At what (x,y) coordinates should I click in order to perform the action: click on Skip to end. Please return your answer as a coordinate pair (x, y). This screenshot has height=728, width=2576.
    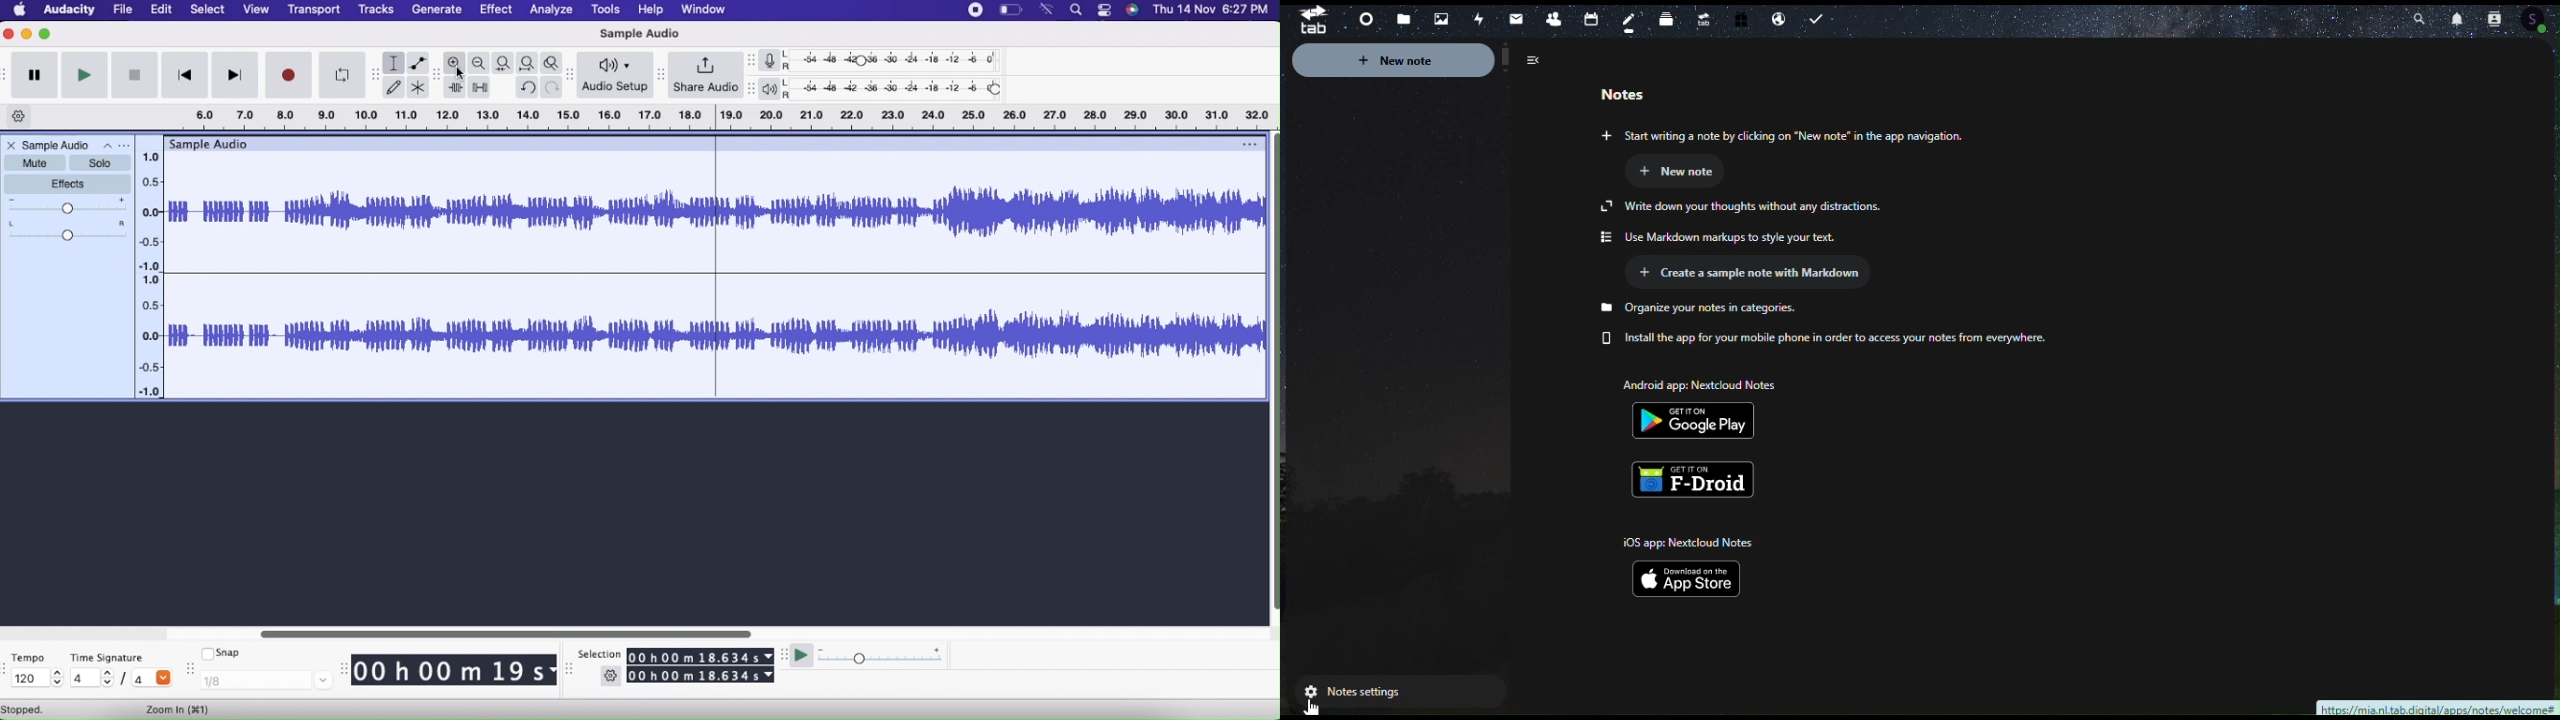
    Looking at the image, I should click on (236, 75).